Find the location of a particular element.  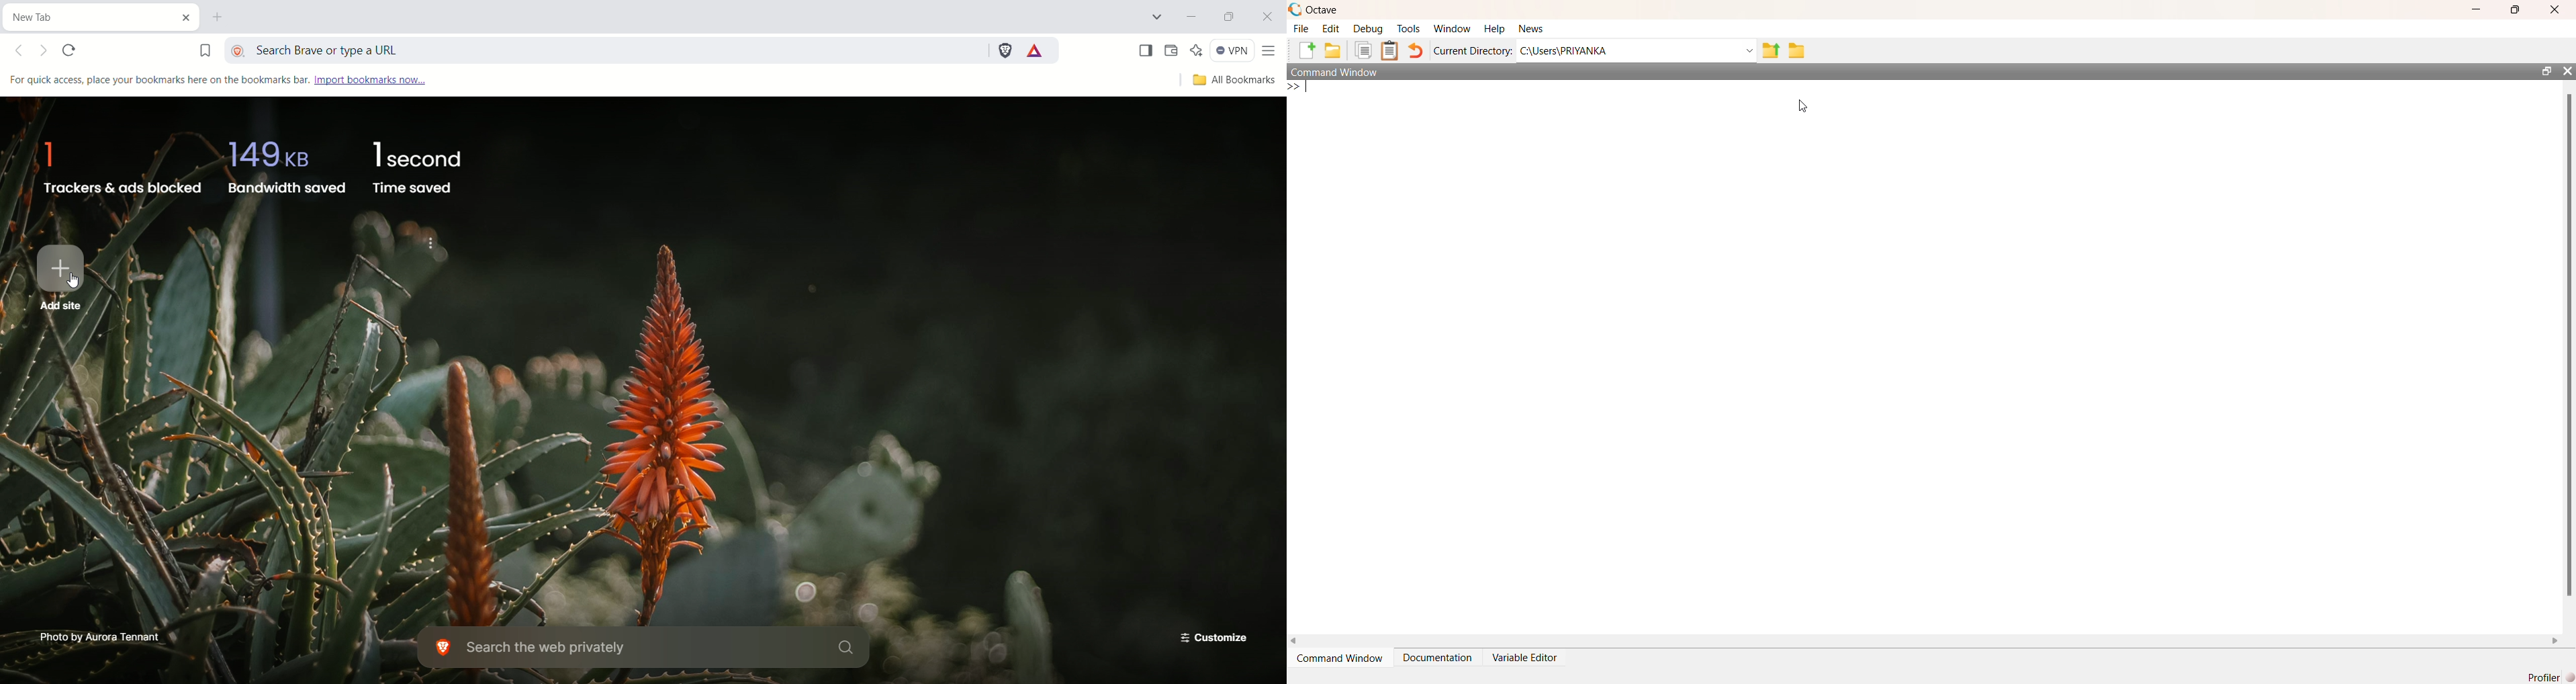

logo is located at coordinates (1295, 9).